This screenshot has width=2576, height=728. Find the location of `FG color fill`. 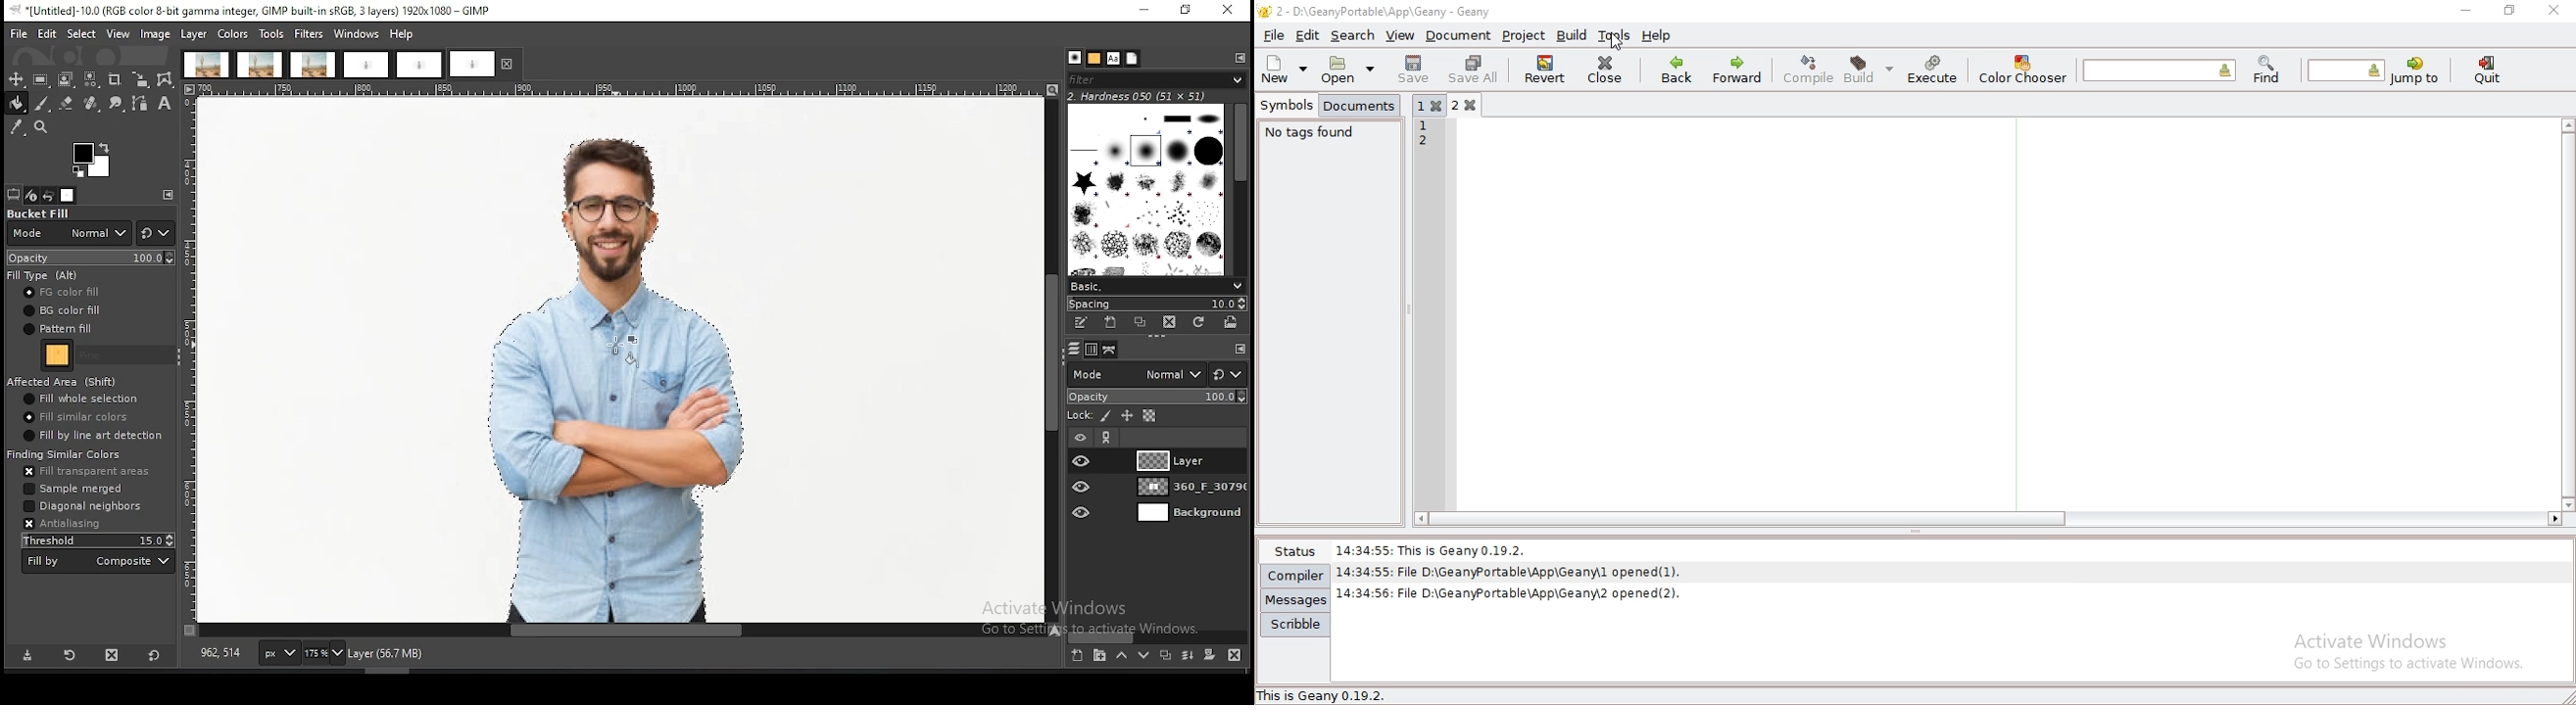

FG color fill is located at coordinates (60, 293).